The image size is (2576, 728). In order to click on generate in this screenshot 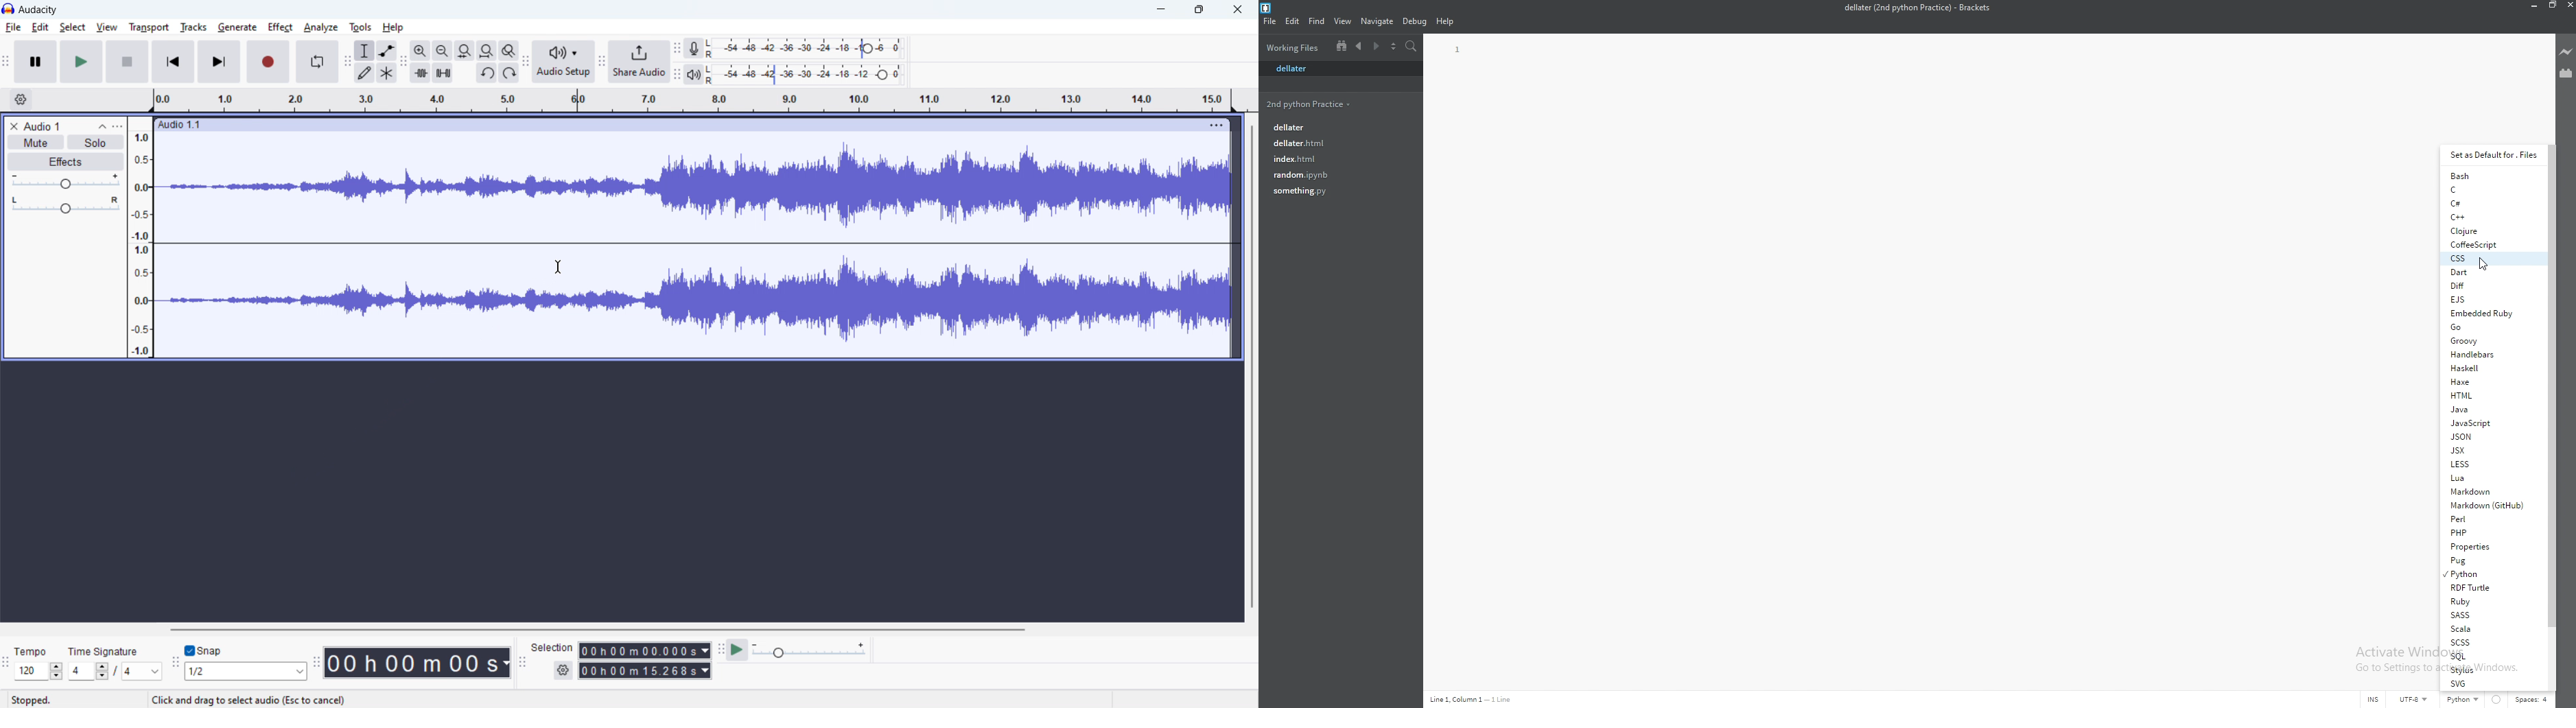, I will do `click(237, 28)`.